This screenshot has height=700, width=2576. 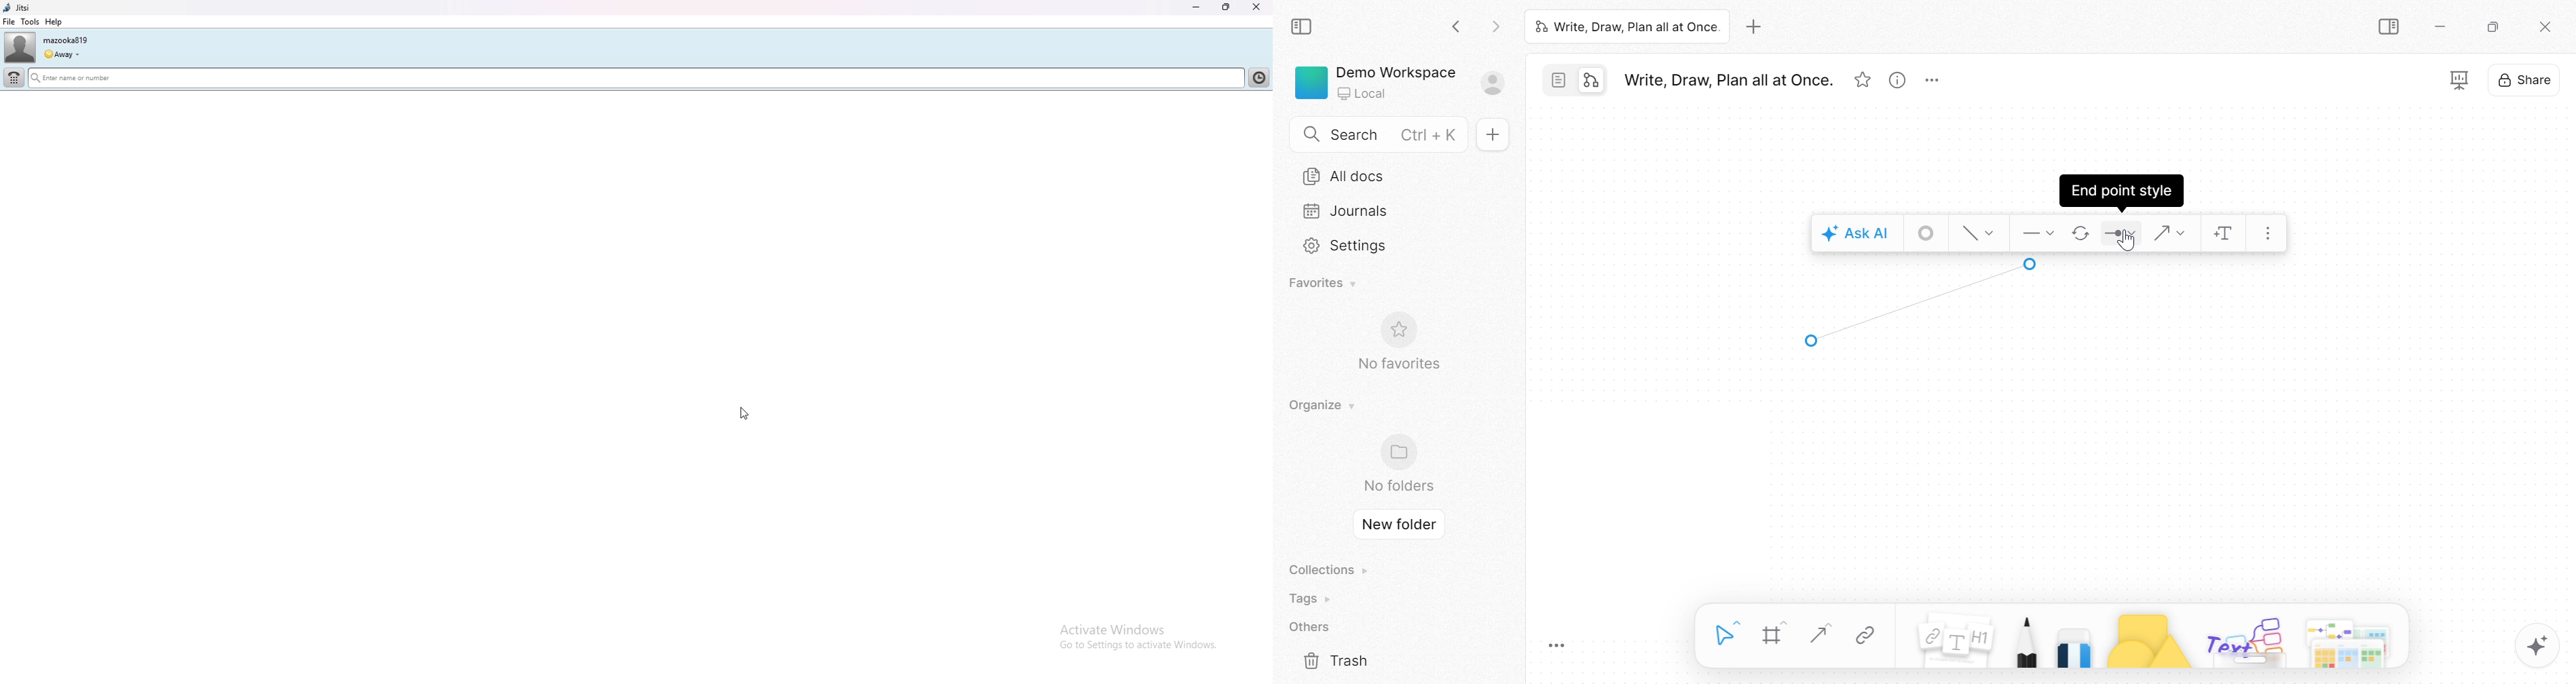 What do you see at coordinates (1309, 628) in the screenshot?
I see `Others` at bounding box center [1309, 628].